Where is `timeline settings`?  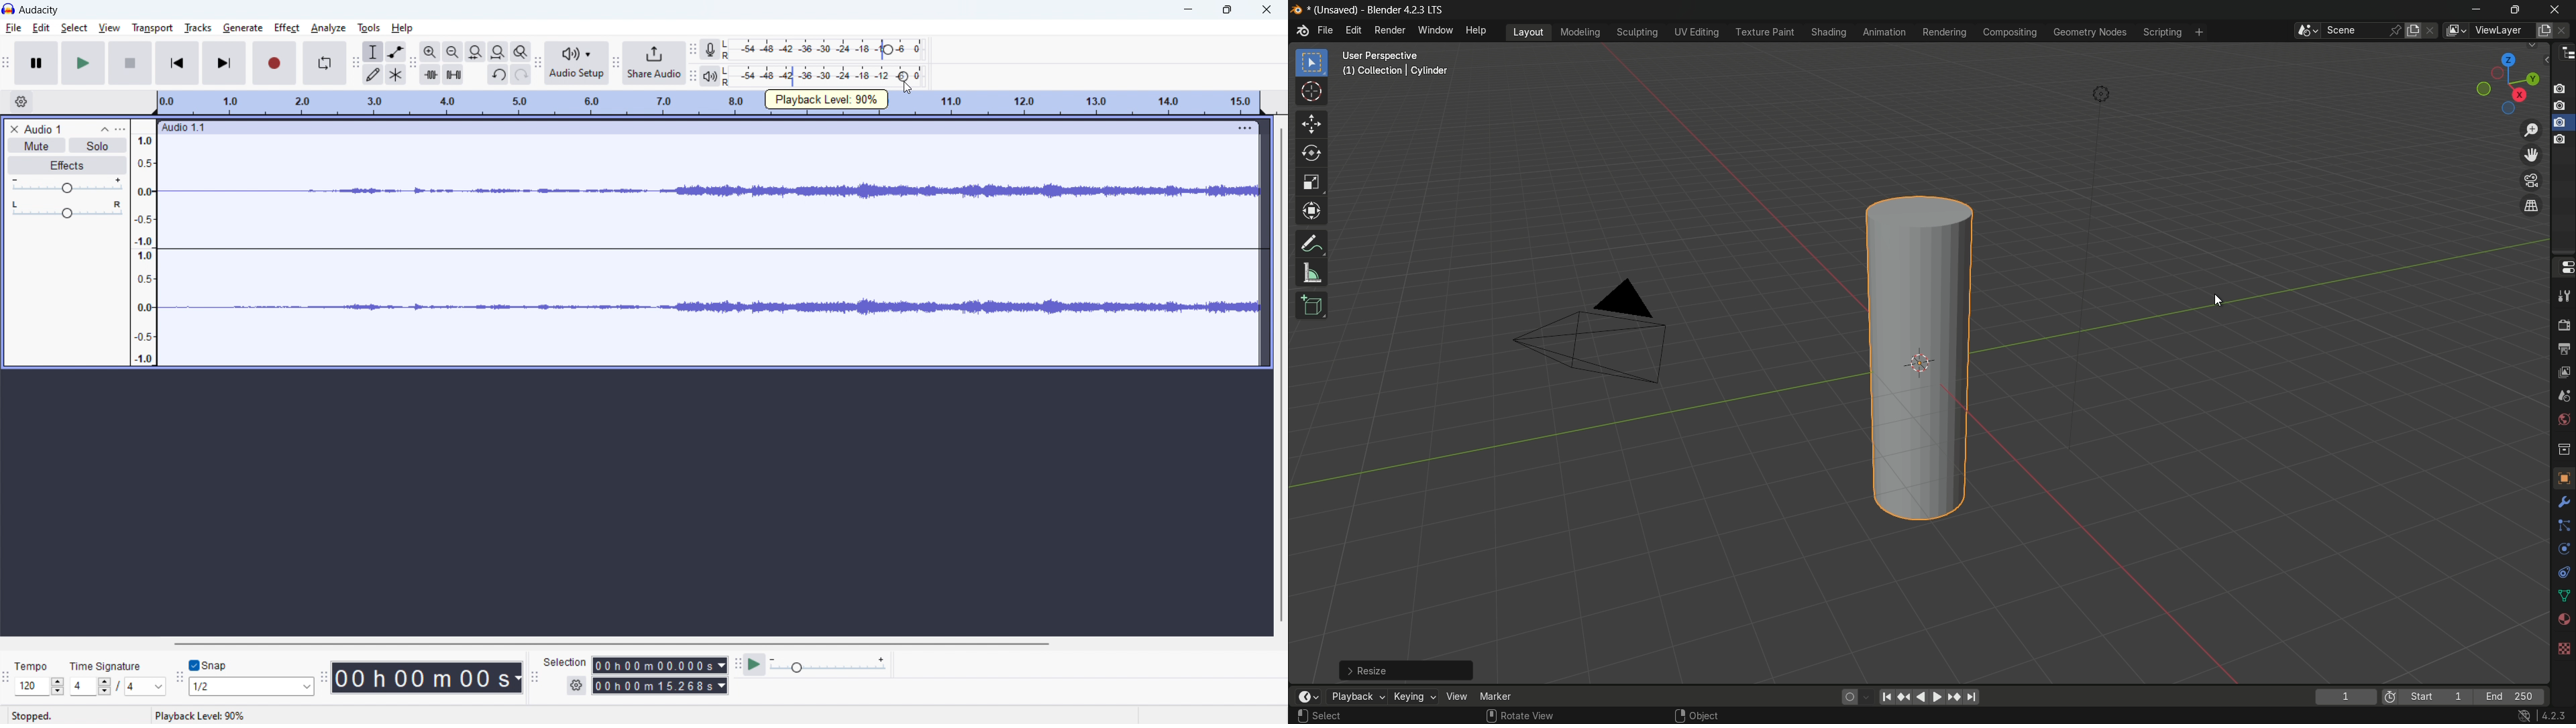
timeline settings is located at coordinates (19, 101).